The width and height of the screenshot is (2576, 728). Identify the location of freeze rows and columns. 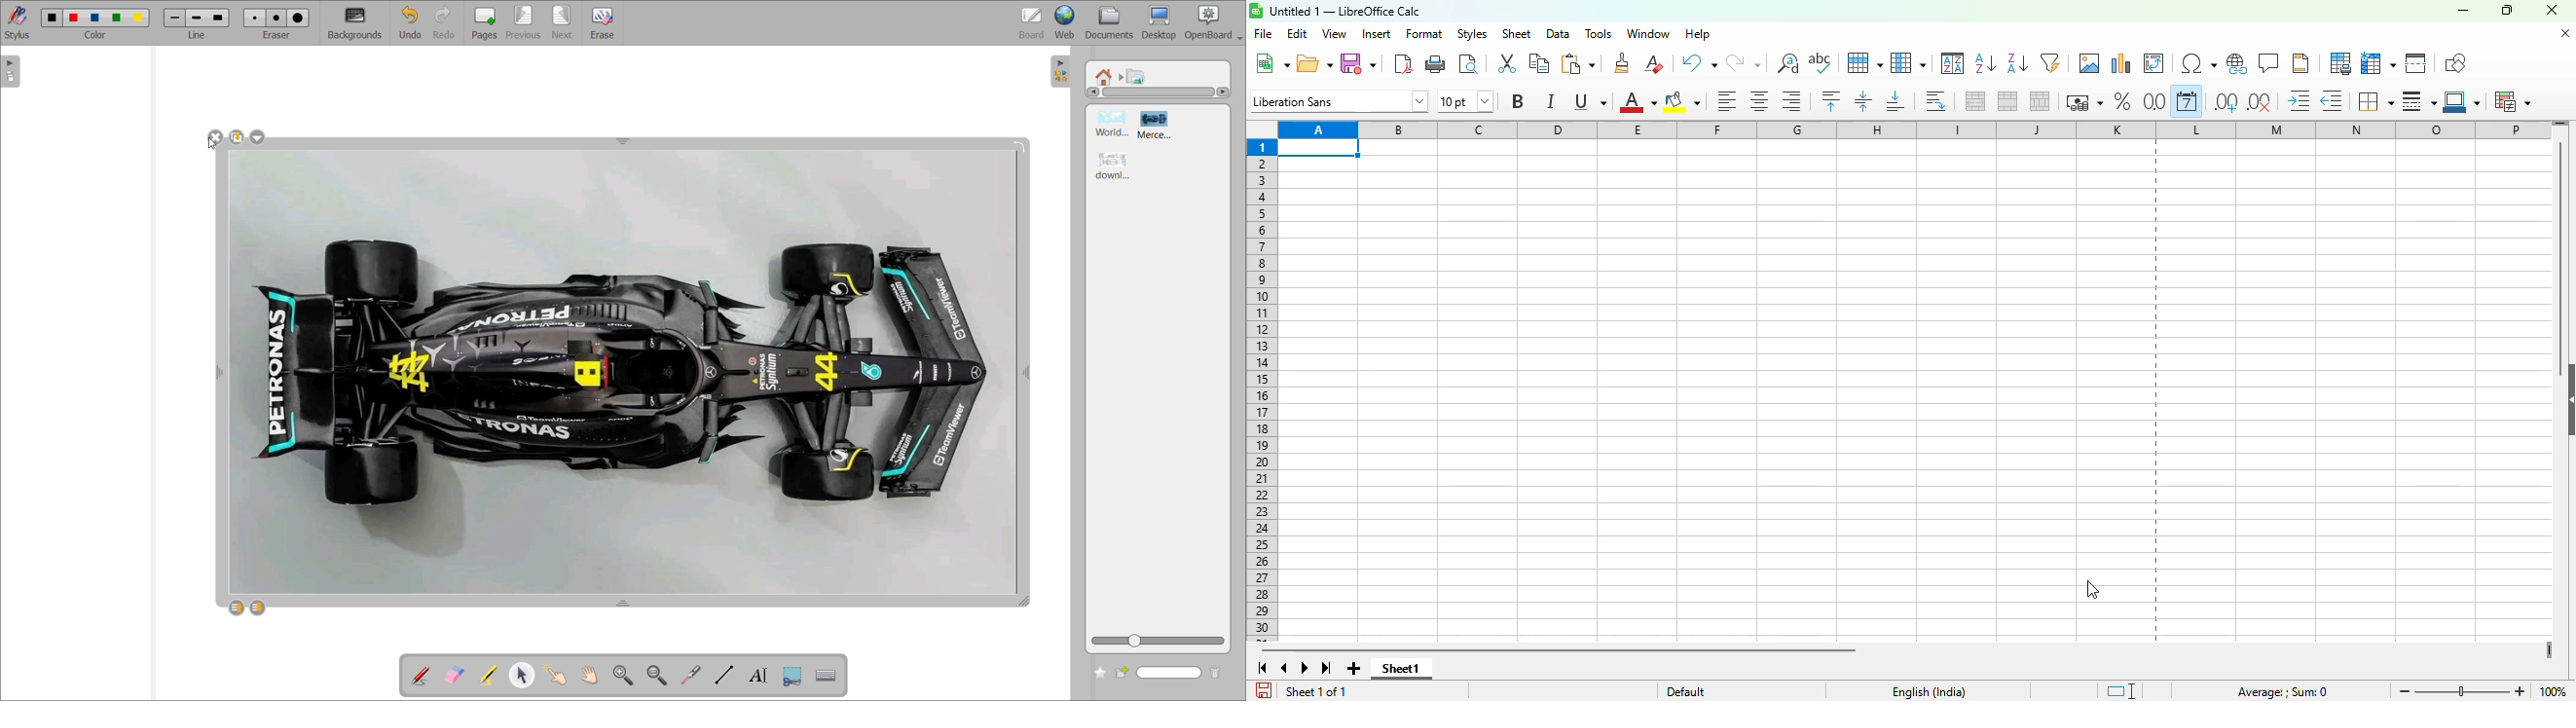
(2378, 63).